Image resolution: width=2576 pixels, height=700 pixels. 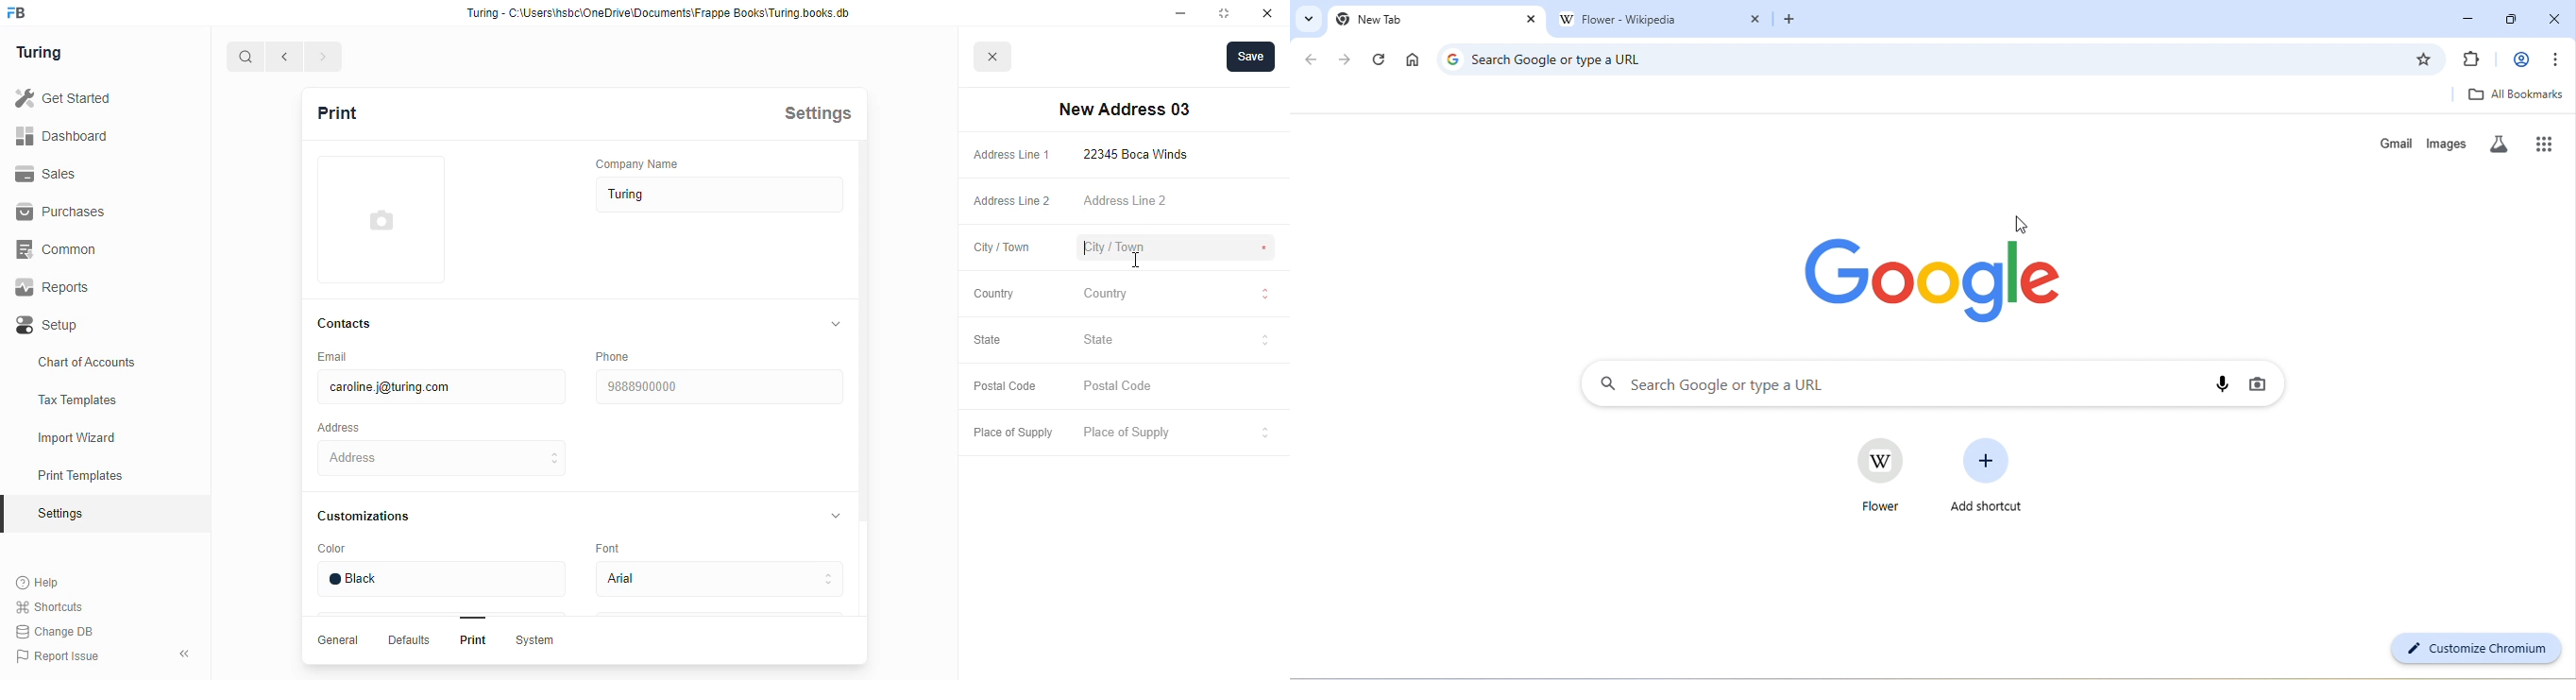 I want to click on print, so click(x=336, y=112).